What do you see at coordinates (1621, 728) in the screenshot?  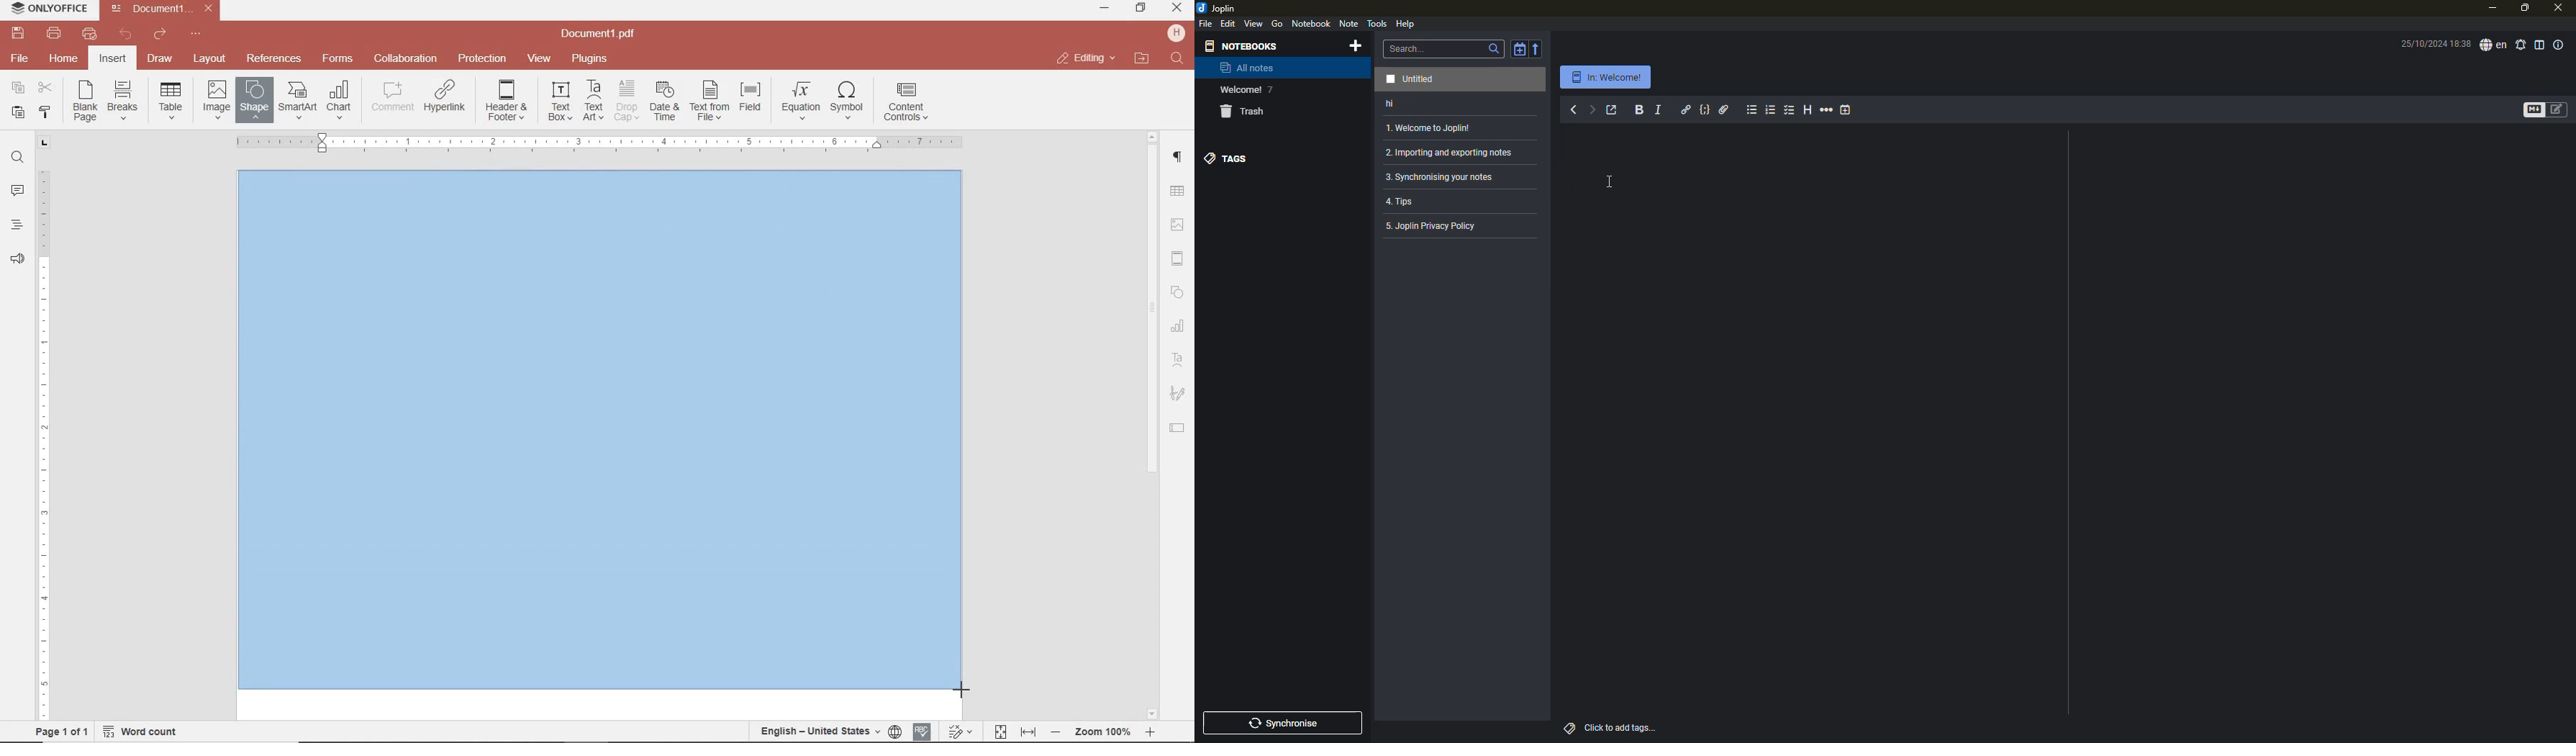 I see `click to add tags` at bounding box center [1621, 728].